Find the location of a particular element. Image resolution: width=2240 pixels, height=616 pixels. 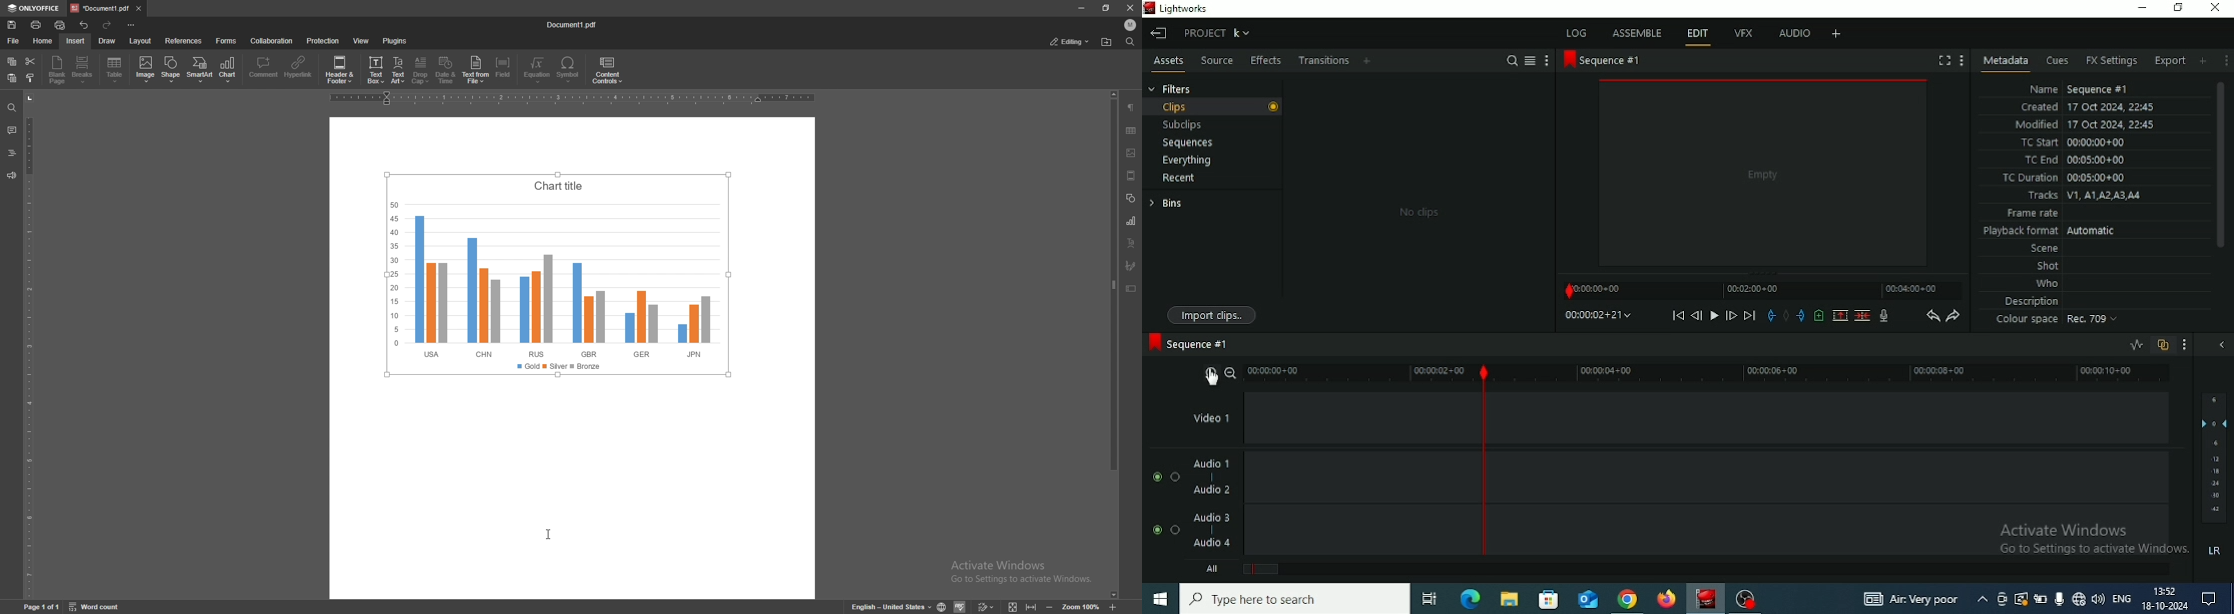

Add a cue at the current position is located at coordinates (1818, 315).